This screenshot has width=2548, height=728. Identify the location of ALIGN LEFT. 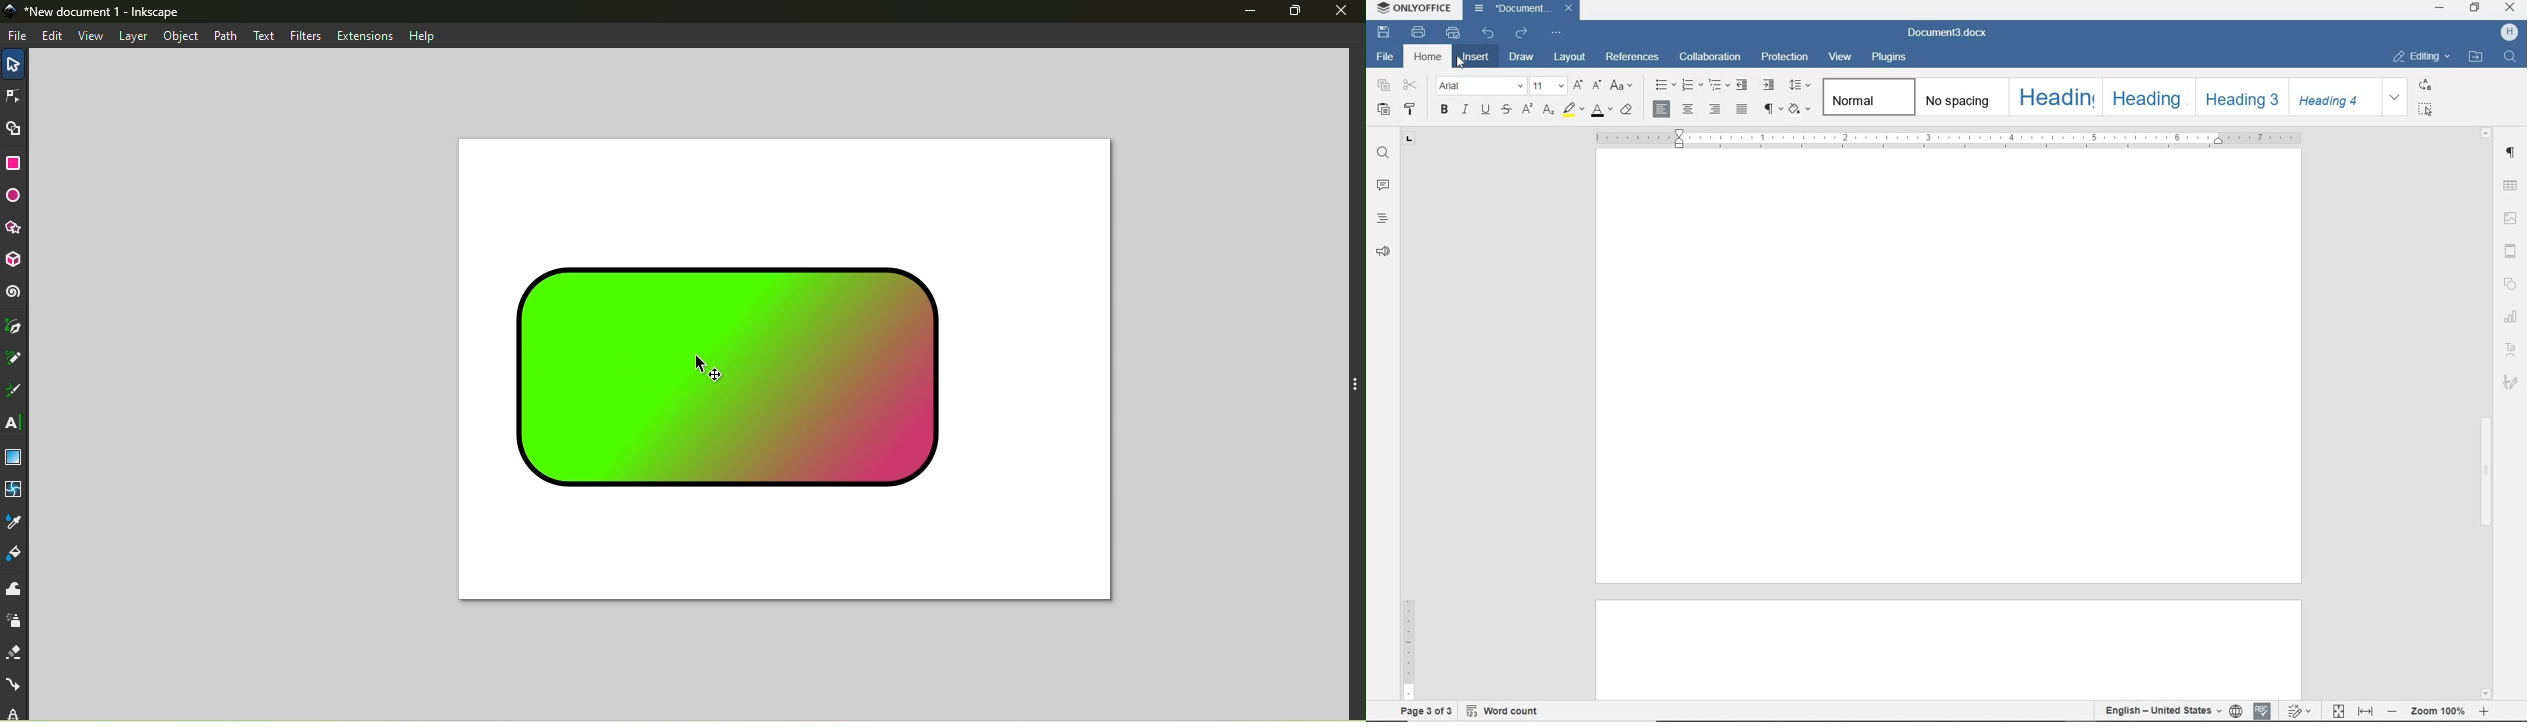
(1661, 109).